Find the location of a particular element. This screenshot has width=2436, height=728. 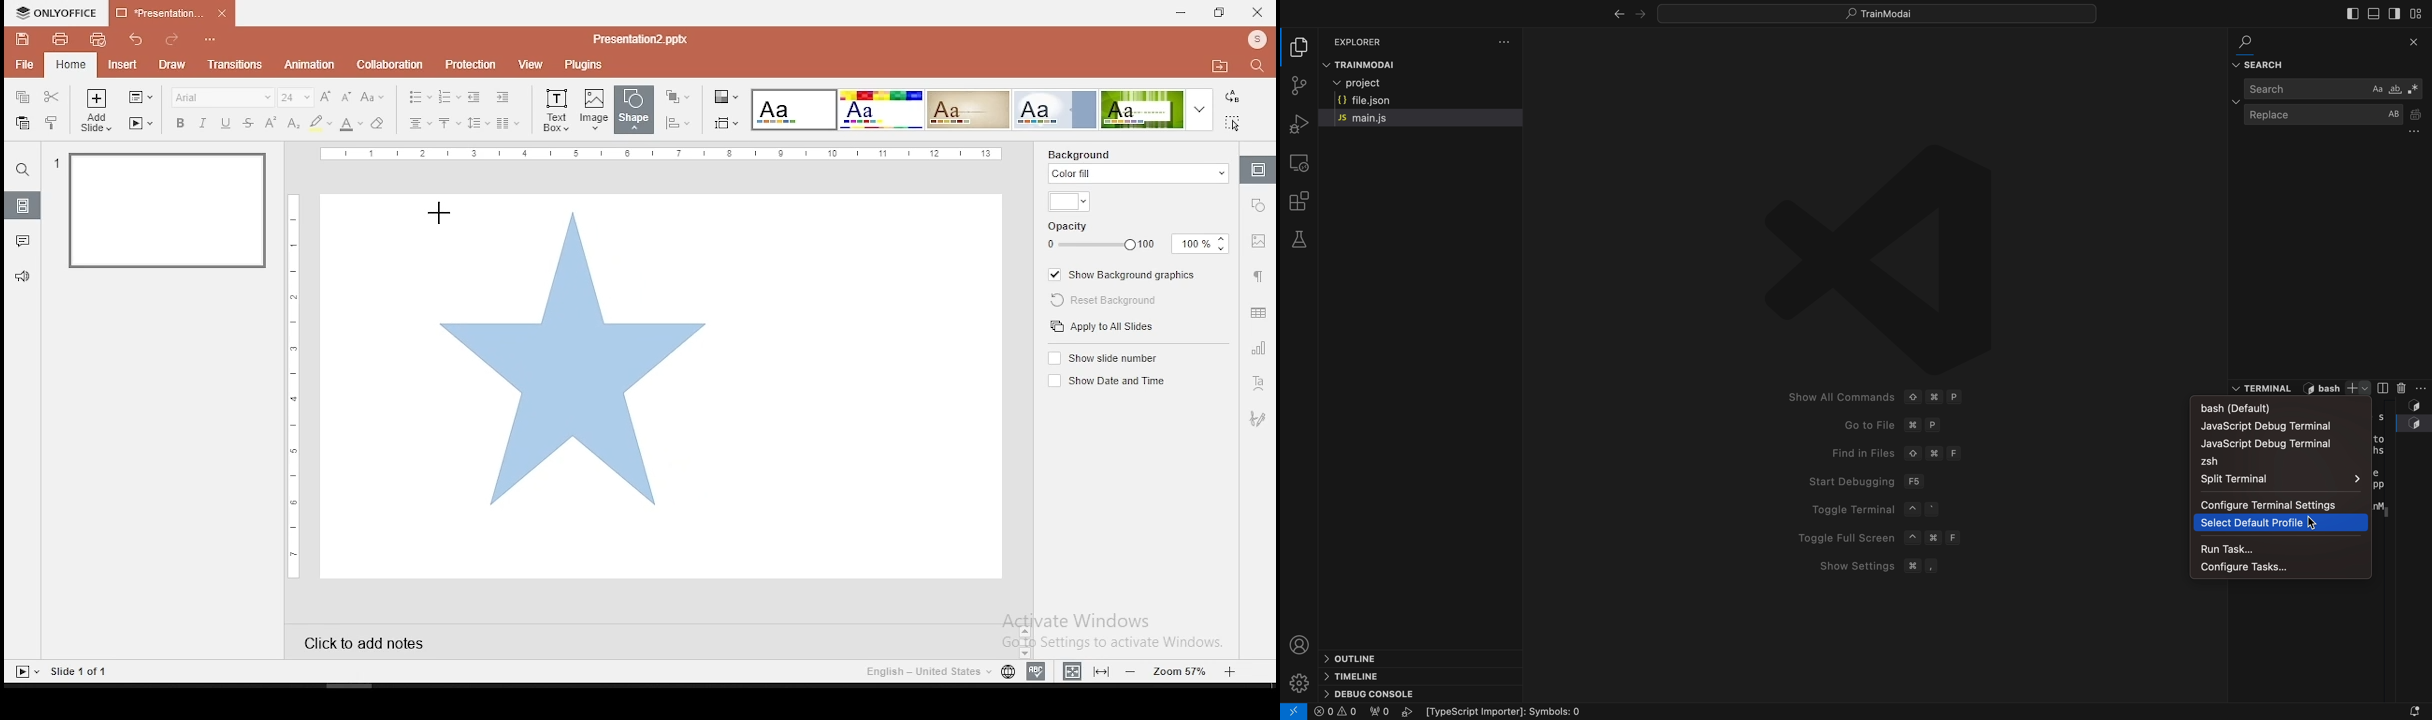

numbering is located at coordinates (450, 96).